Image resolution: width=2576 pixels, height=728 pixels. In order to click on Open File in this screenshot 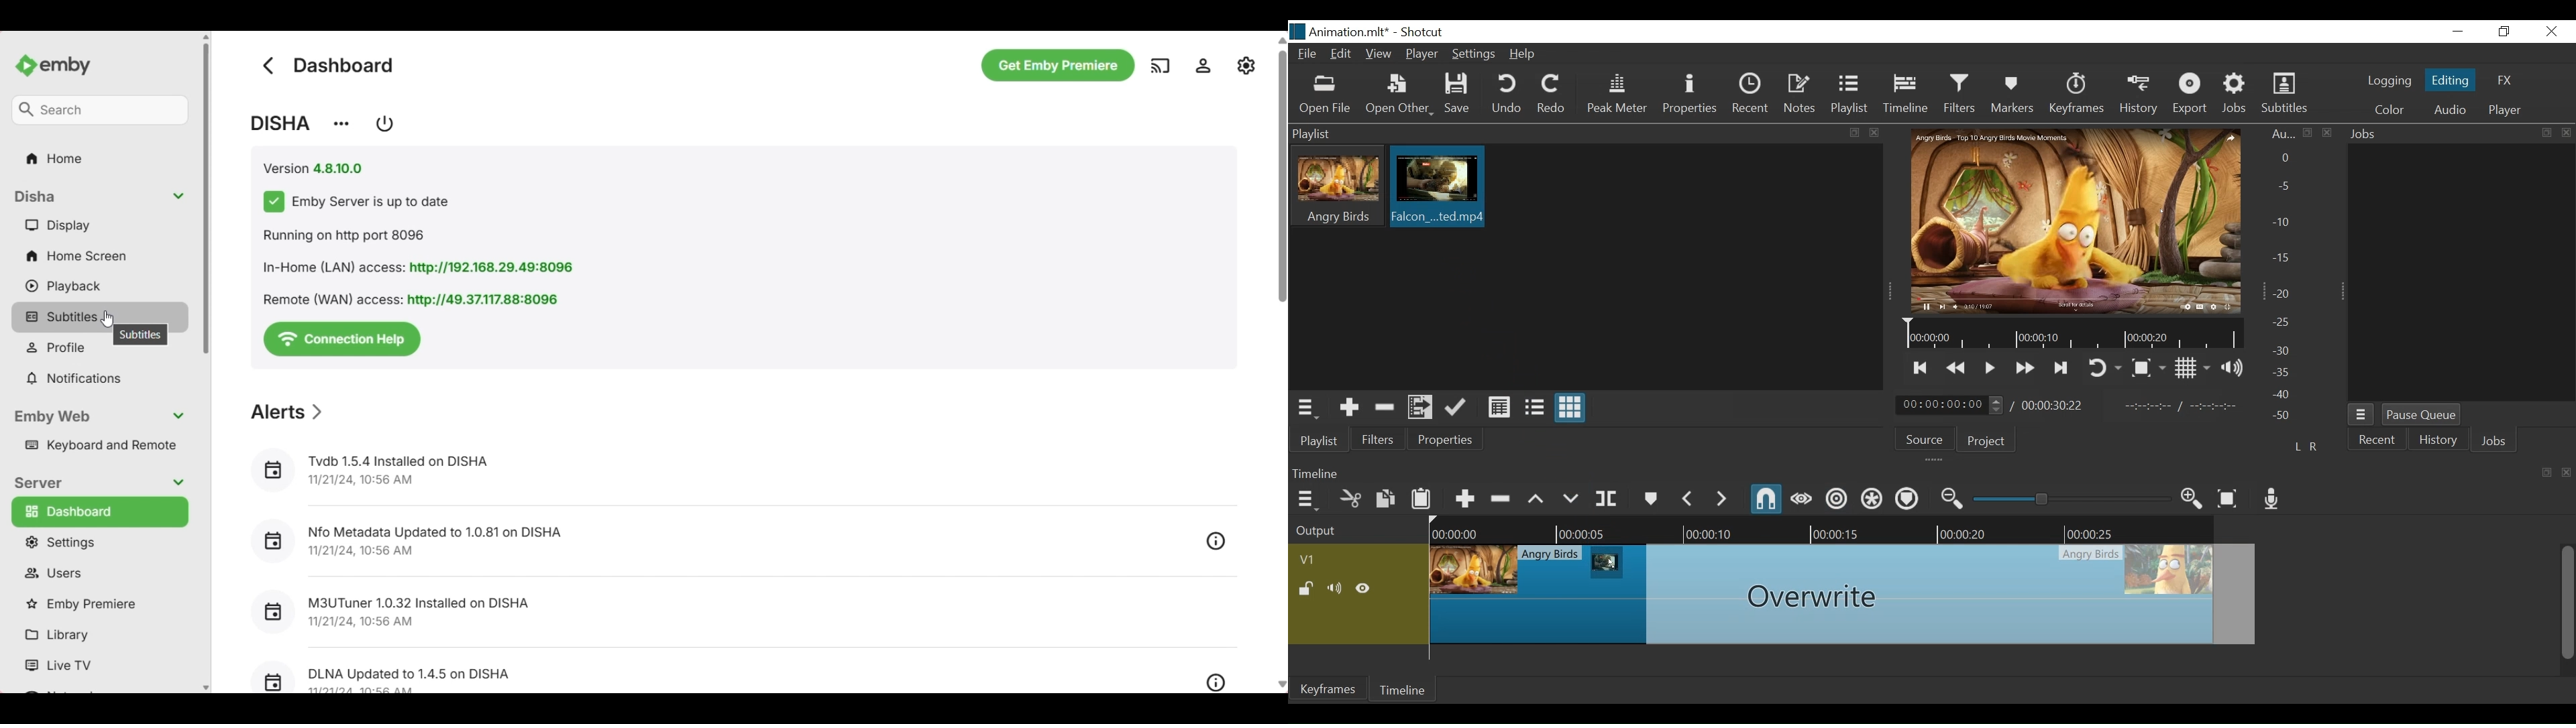, I will do `click(1324, 96)`.